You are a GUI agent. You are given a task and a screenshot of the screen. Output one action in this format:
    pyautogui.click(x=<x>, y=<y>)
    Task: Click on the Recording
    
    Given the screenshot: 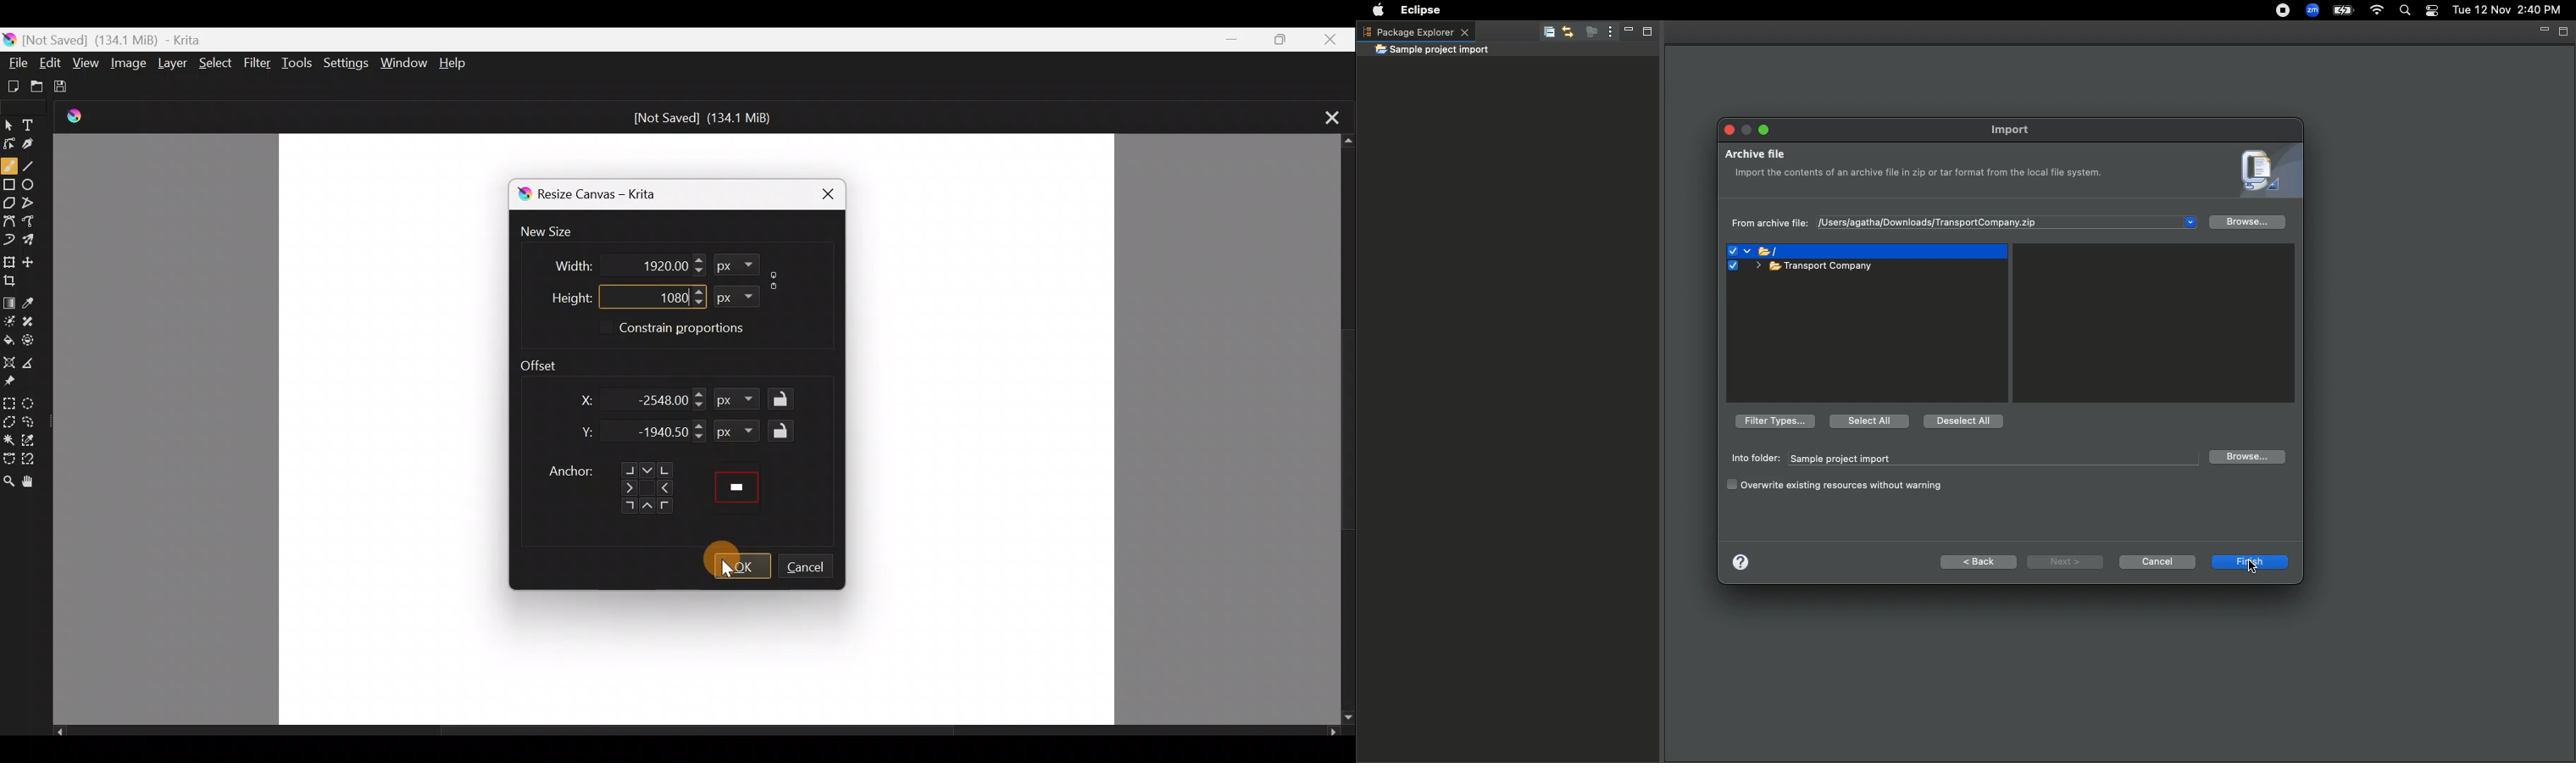 What is the action you would take?
    pyautogui.click(x=2275, y=12)
    